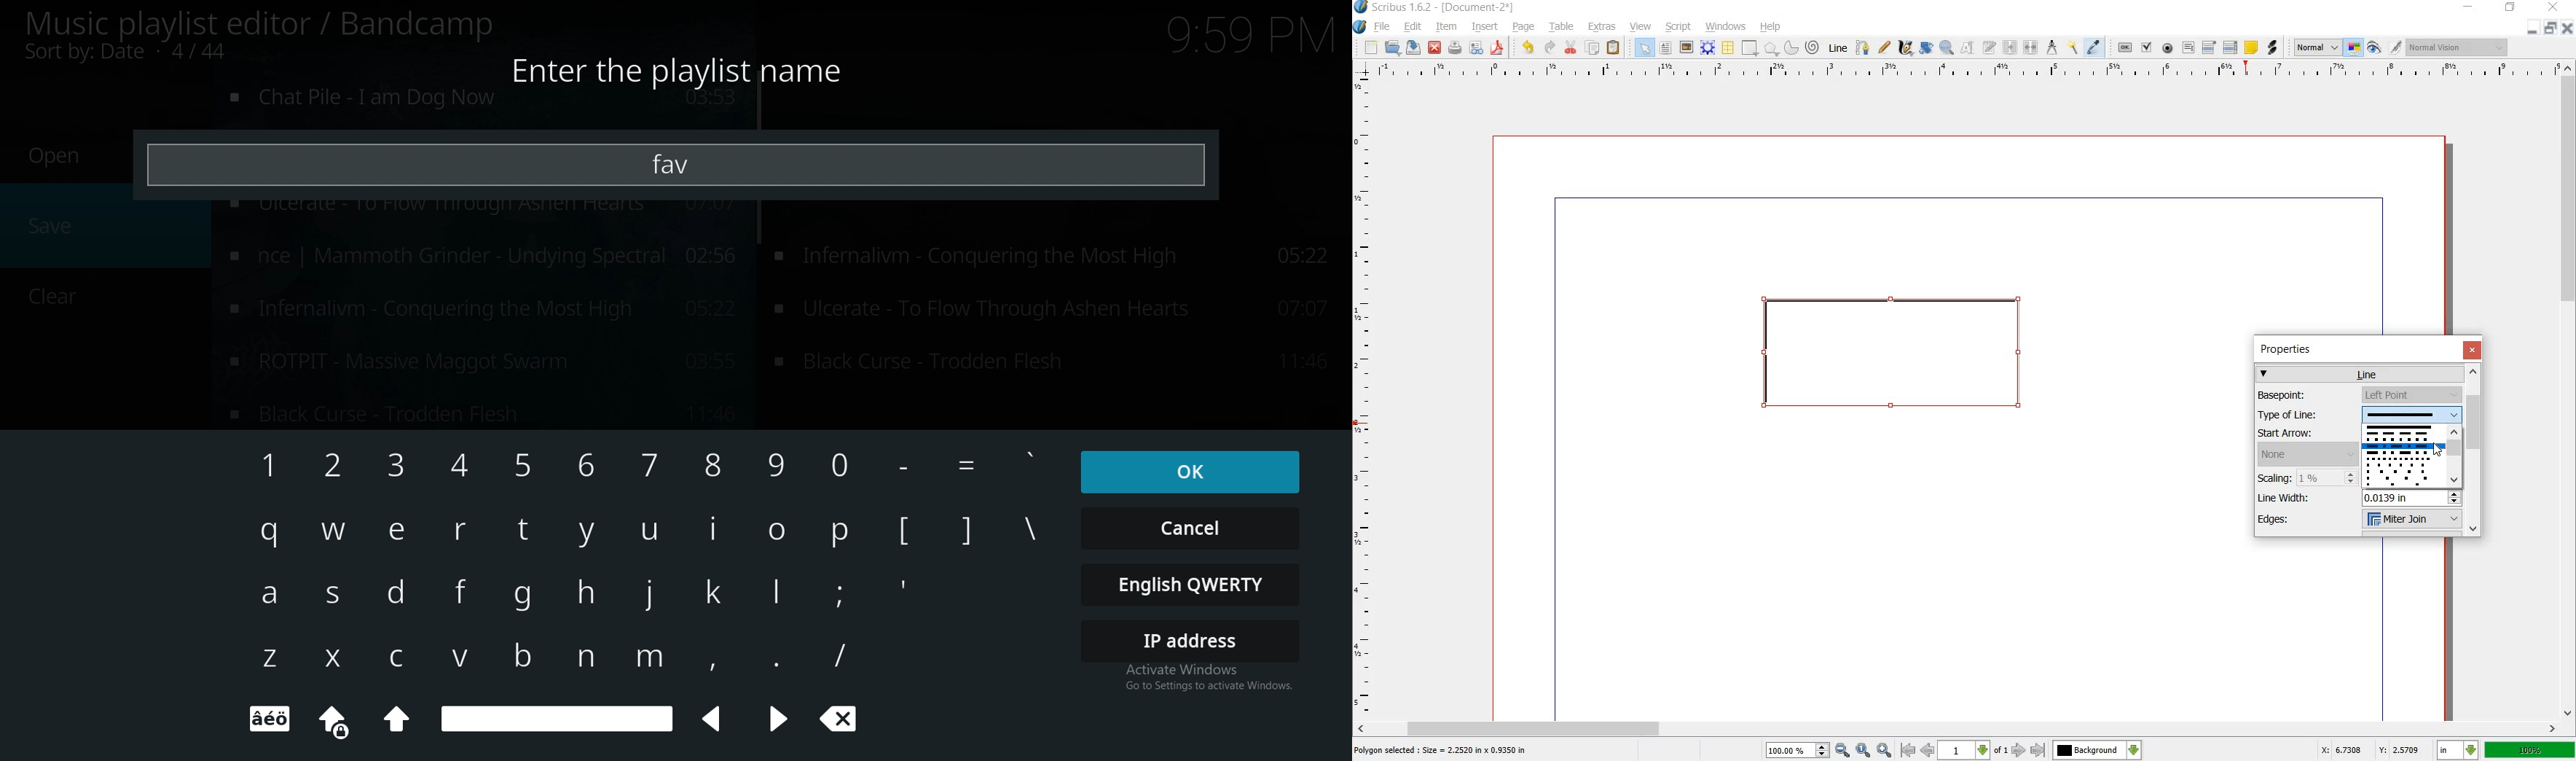 This screenshot has width=2576, height=784. What do you see at coordinates (2276, 477) in the screenshot?
I see `Scaling:` at bounding box center [2276, 477].